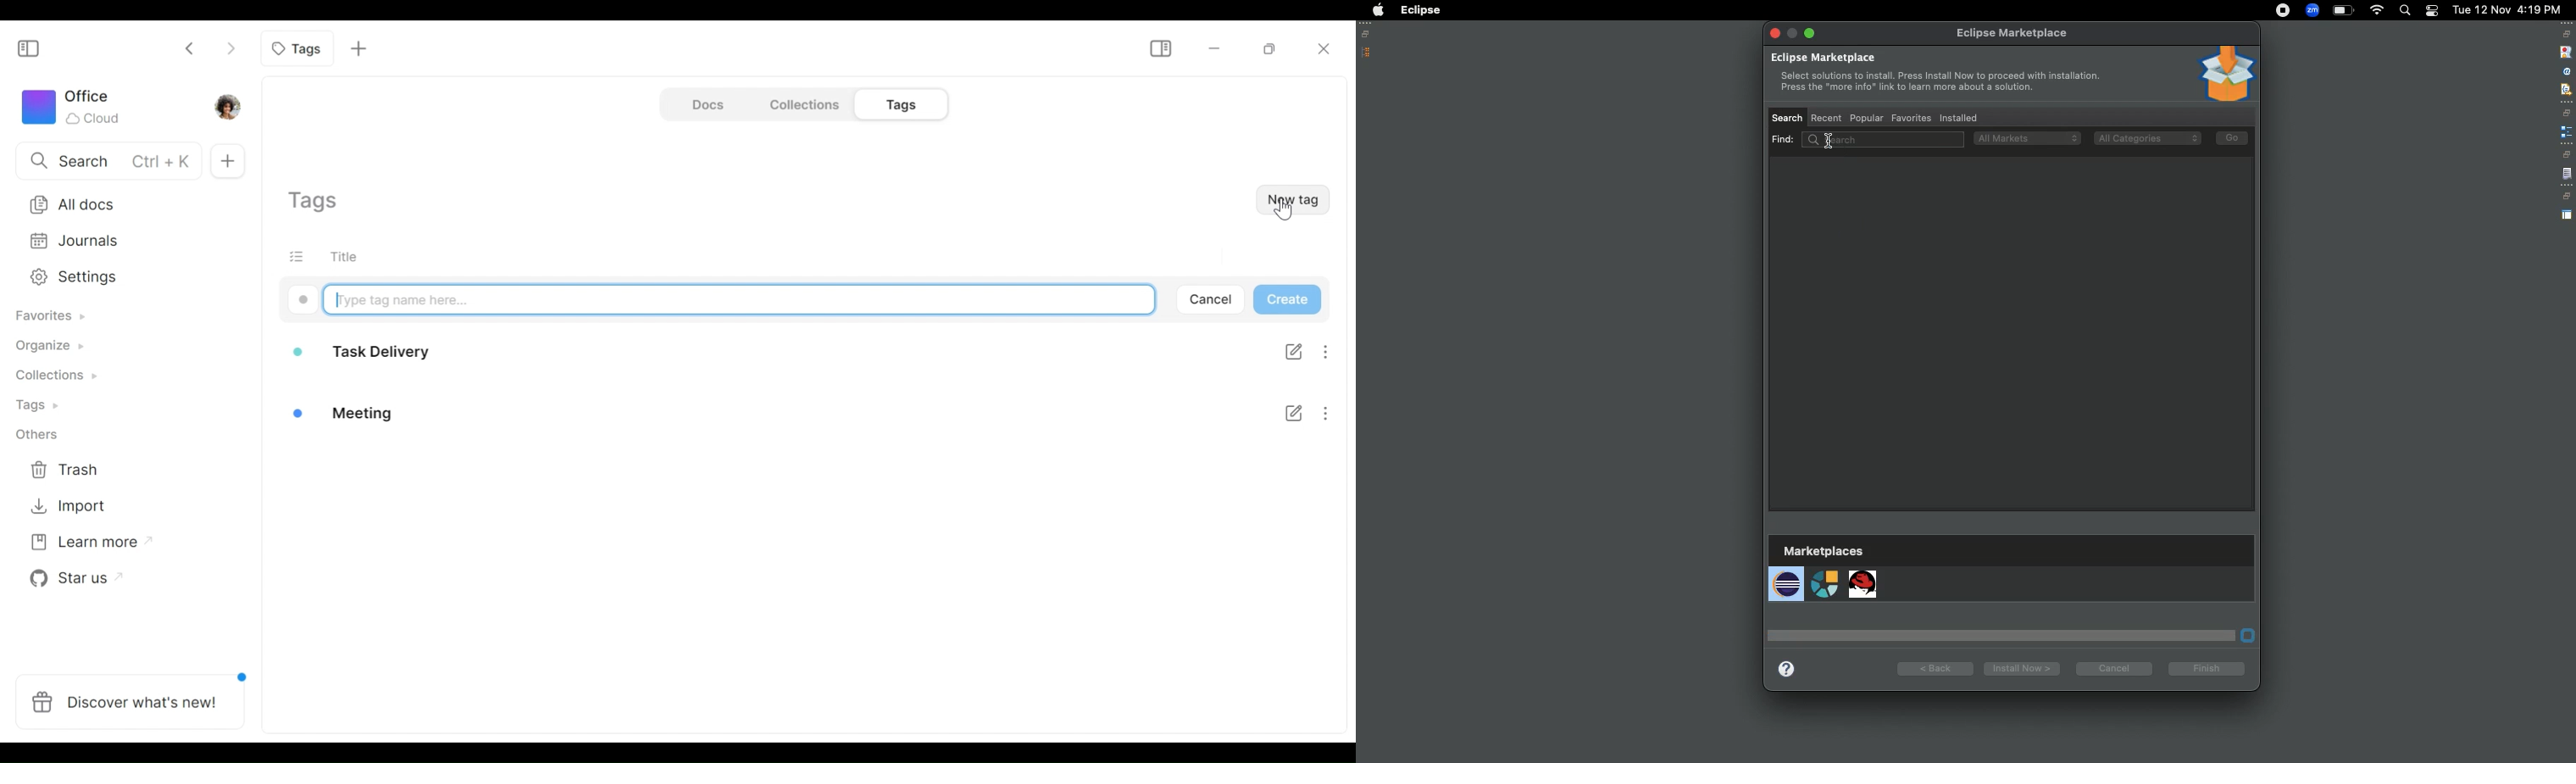 This screenshot has height=784, width=2576. I want to click on Task delivery, so click(367, 352).